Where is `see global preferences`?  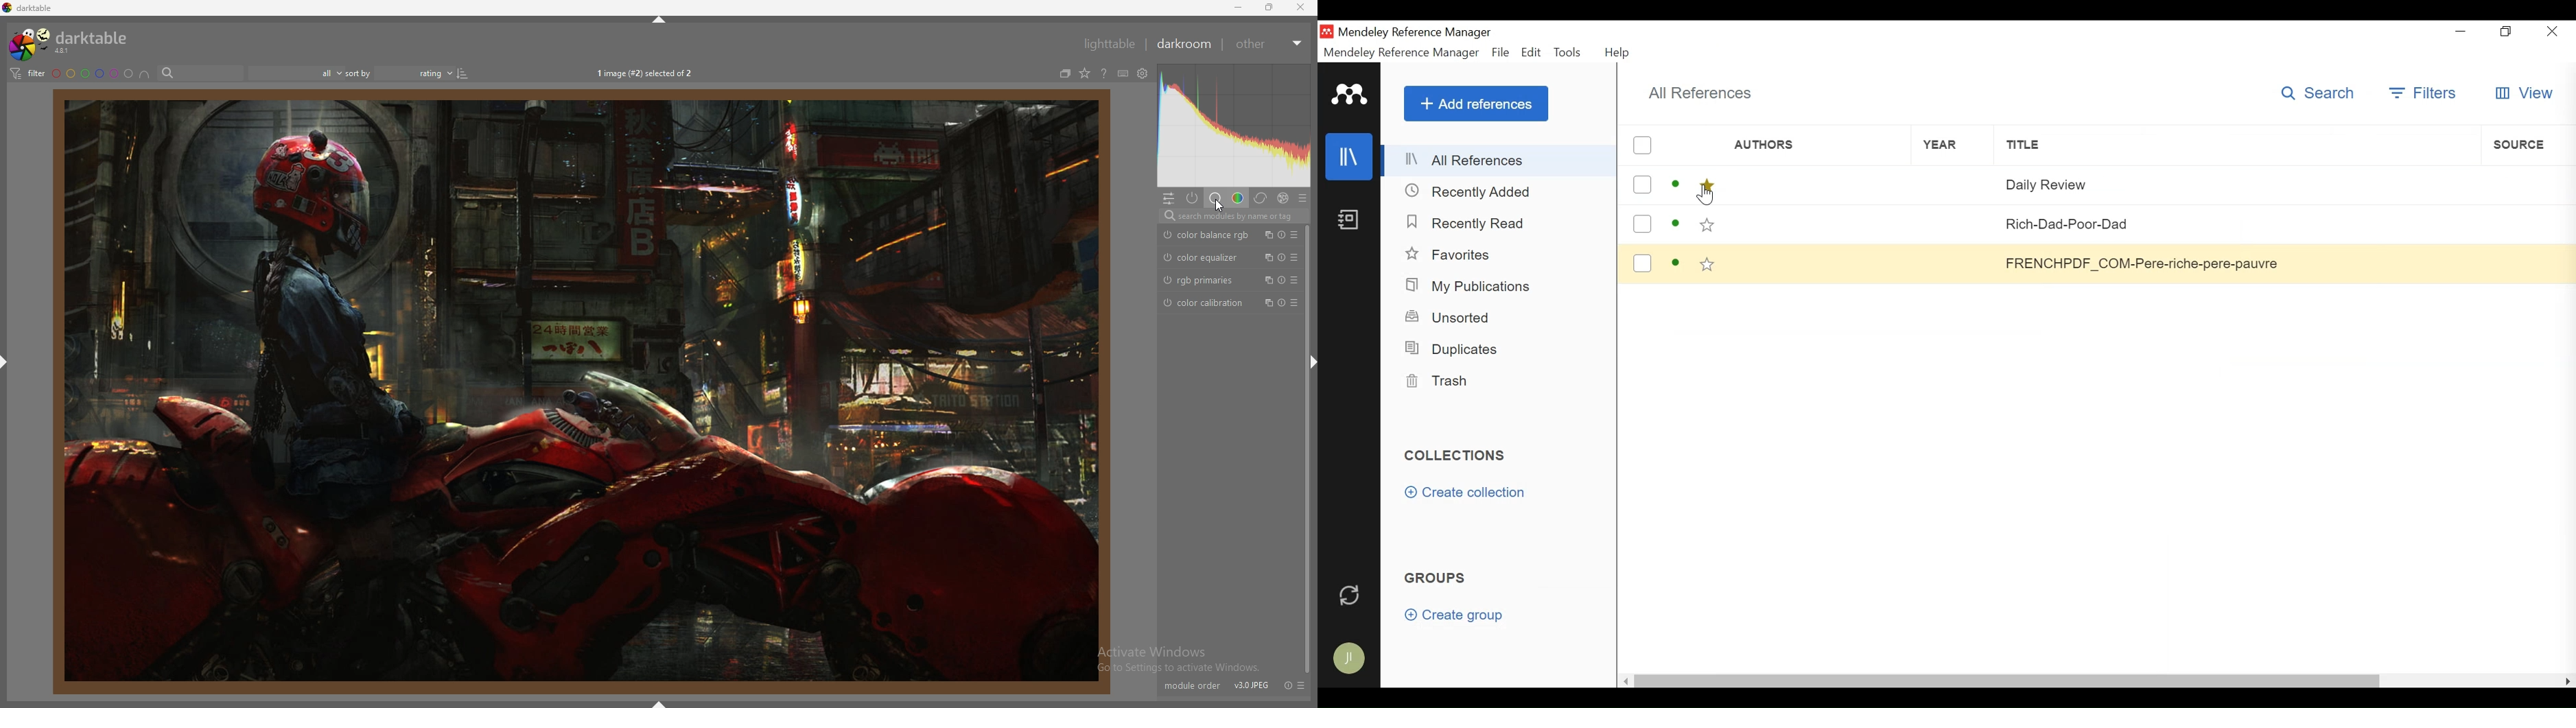 see global preferences is located at coordinates (1144, 73).